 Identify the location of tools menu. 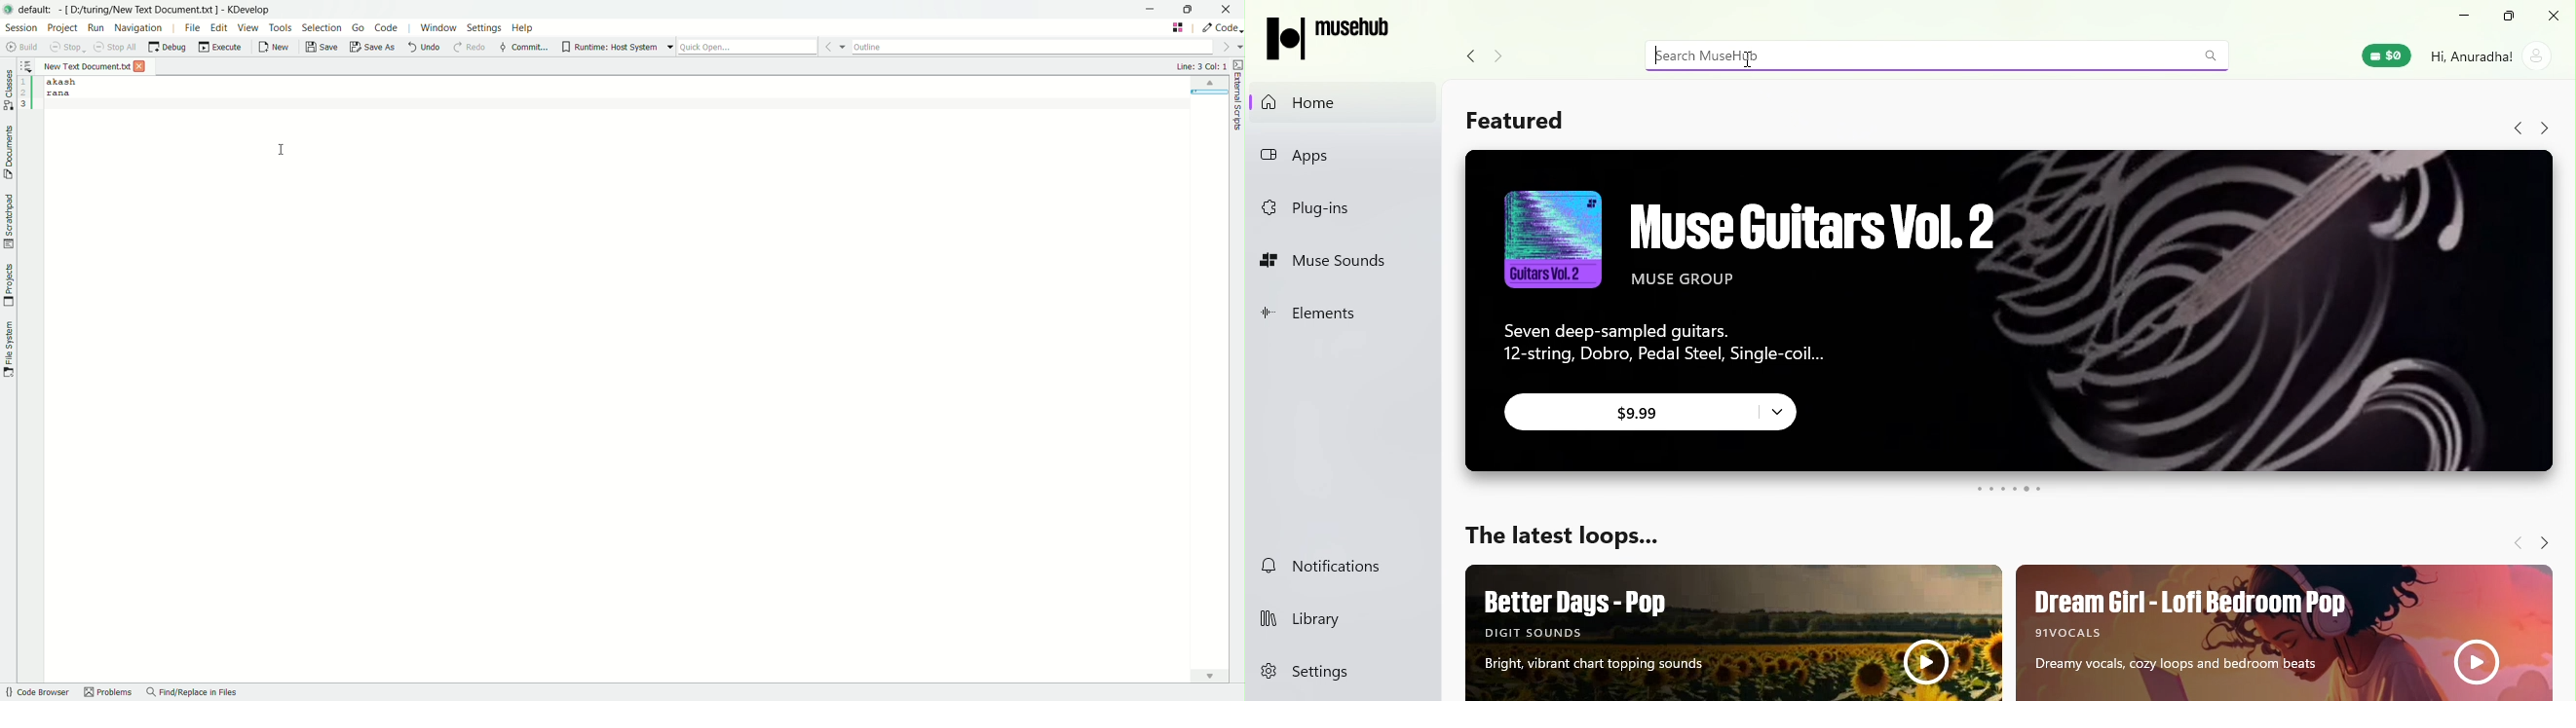
(281, 27).